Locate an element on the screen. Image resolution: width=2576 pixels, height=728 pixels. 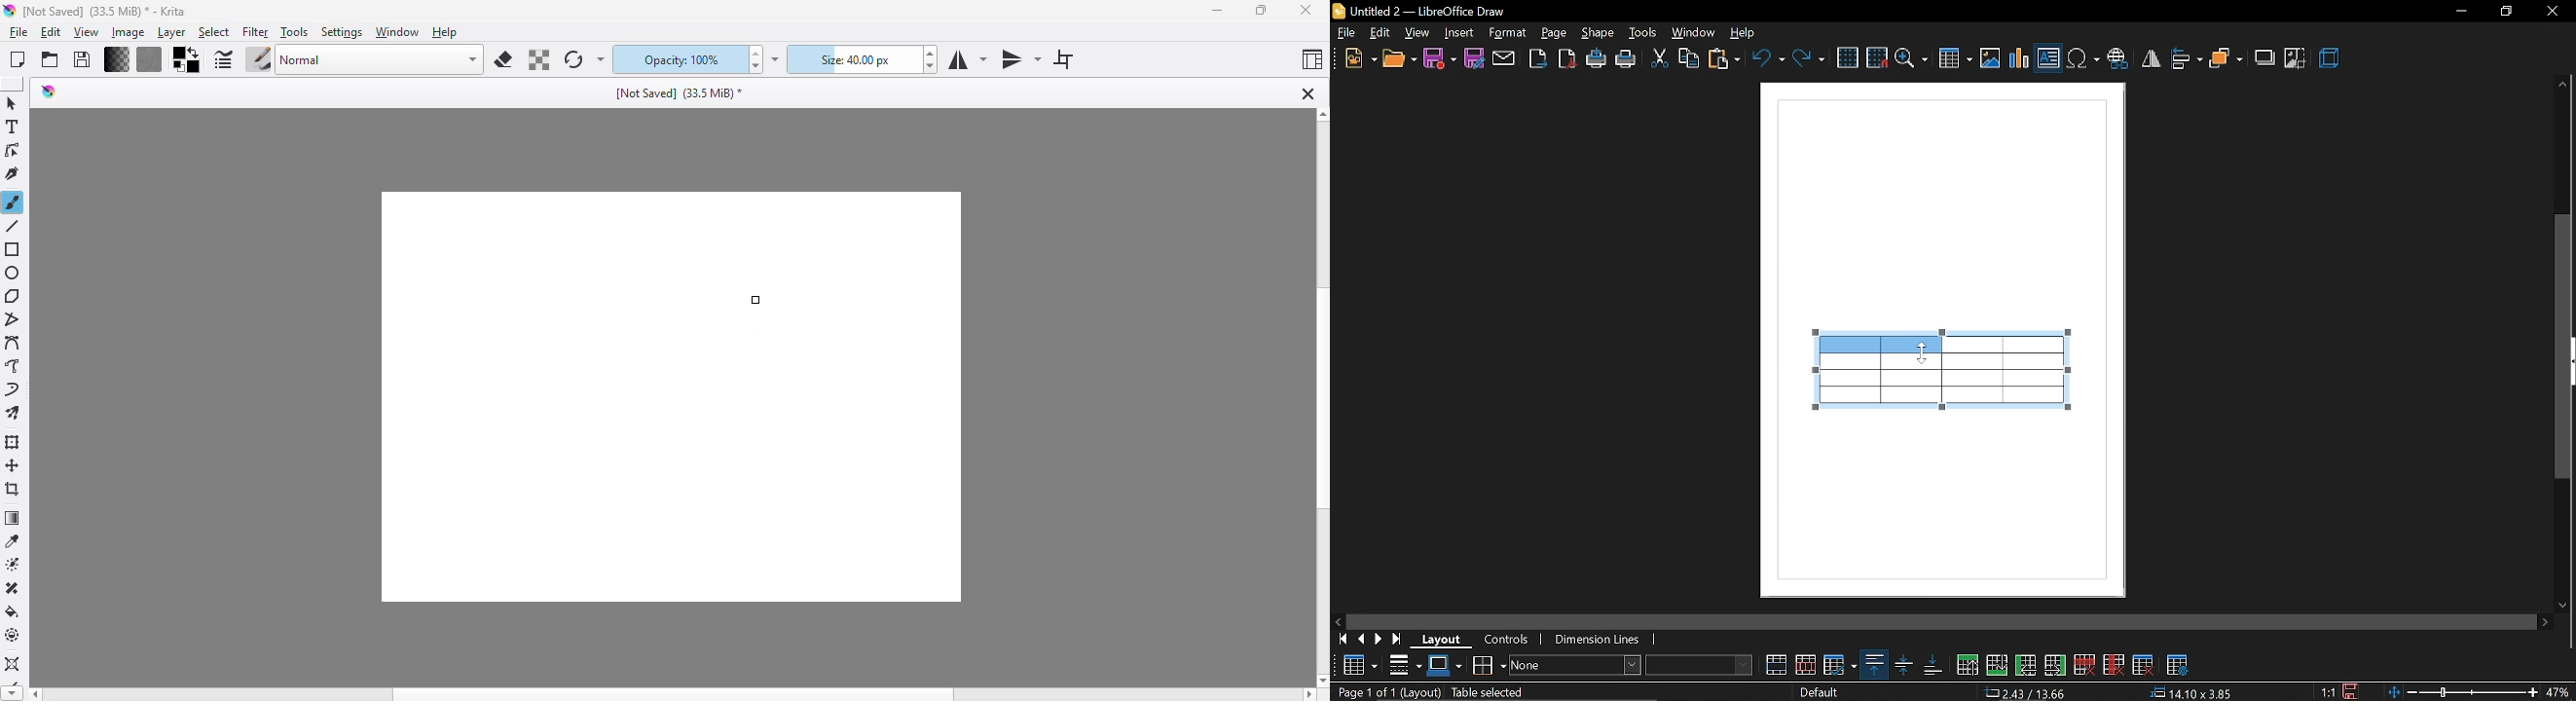
delete row is located at coordinates (2084, 664).